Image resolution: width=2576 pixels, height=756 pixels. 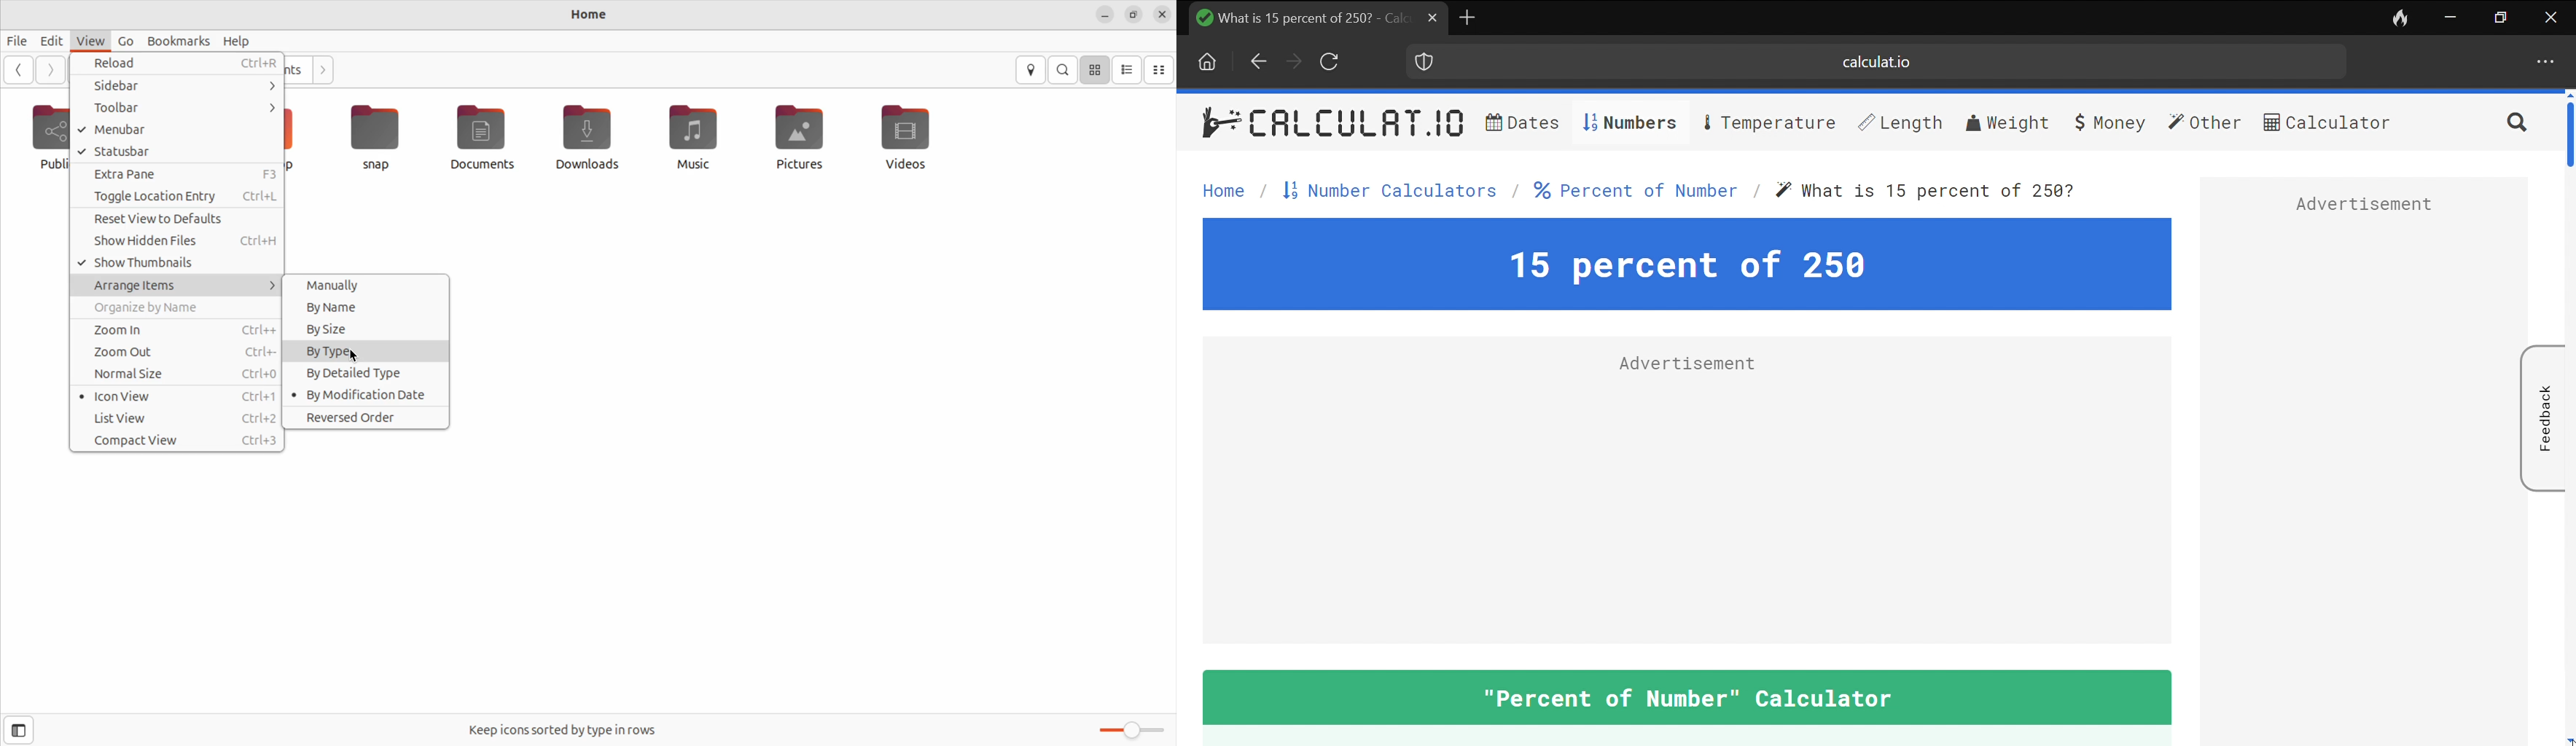 What do you see at coordinates (1107, 14) in the screenshot?
I see `minimize` at bounding box center [1107, 14].